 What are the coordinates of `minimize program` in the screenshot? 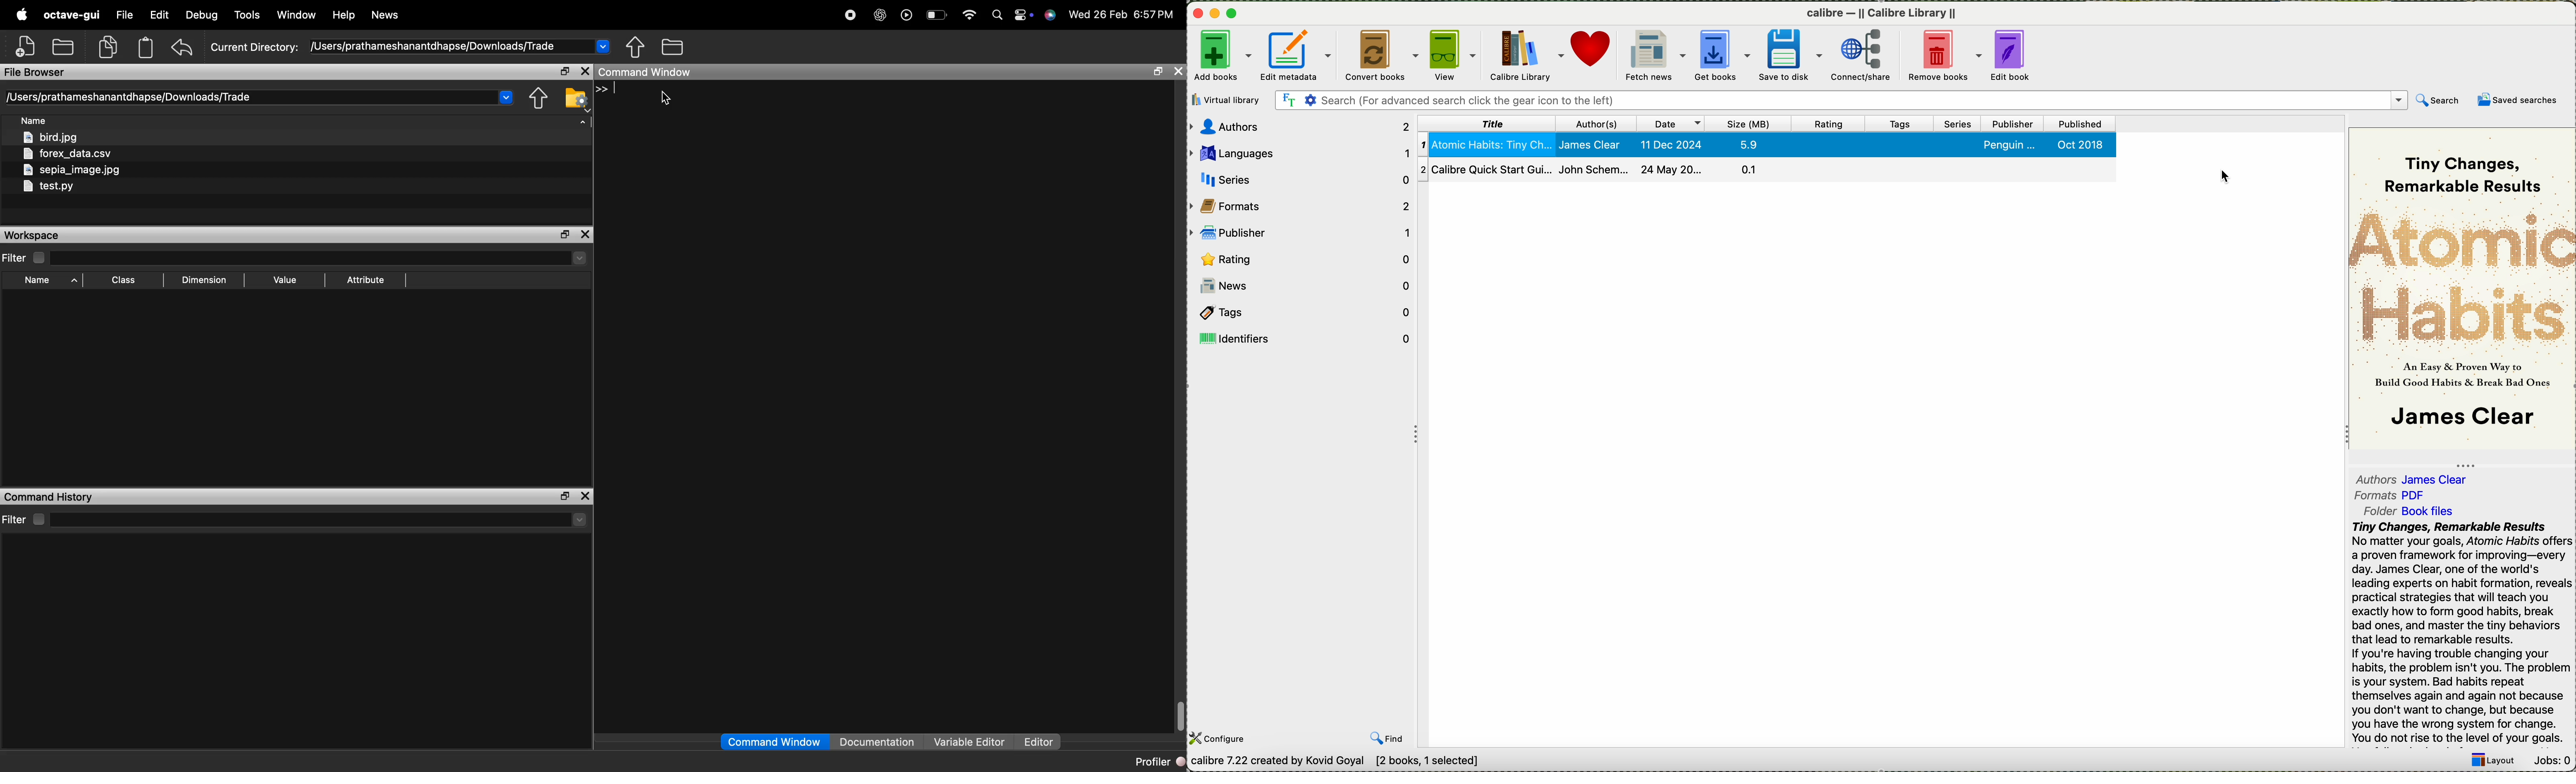 It's located at (1217, 14).